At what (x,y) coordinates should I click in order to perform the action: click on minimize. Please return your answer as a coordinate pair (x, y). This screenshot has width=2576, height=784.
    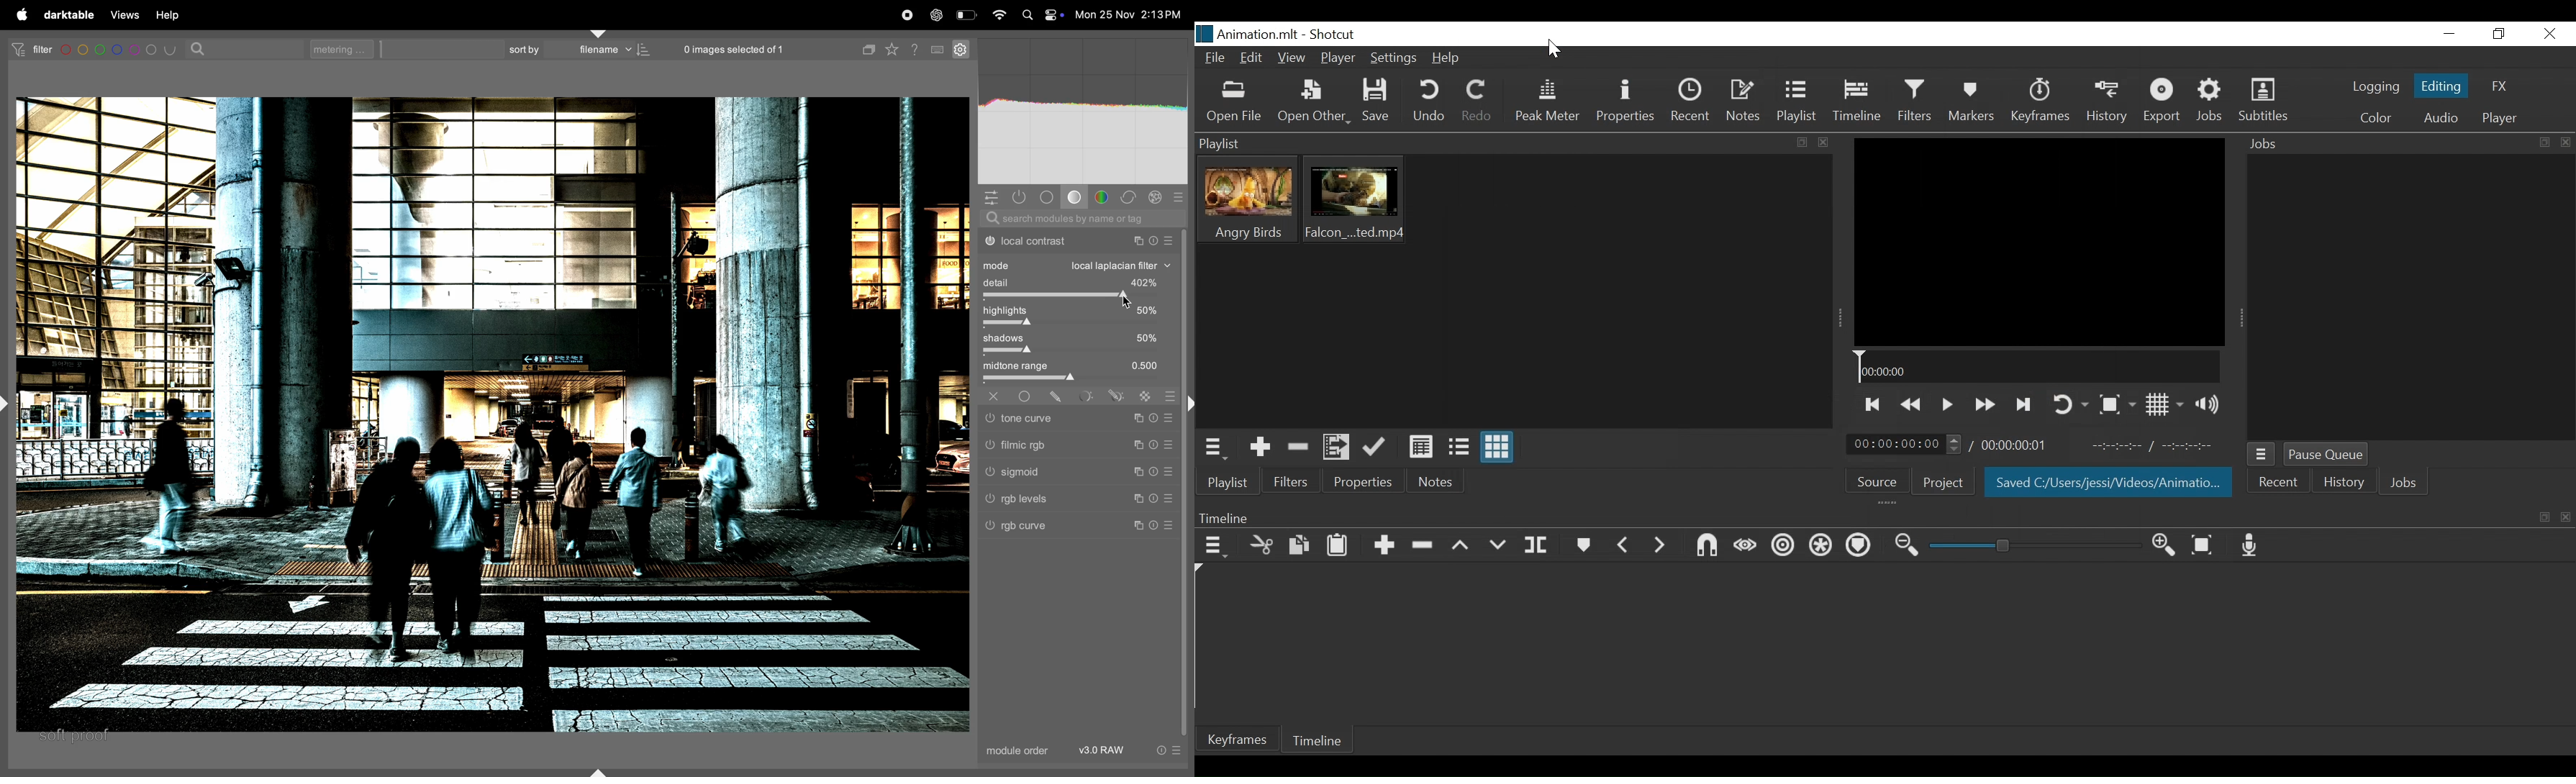
    Looking at the image, I should click on (2452, 33).